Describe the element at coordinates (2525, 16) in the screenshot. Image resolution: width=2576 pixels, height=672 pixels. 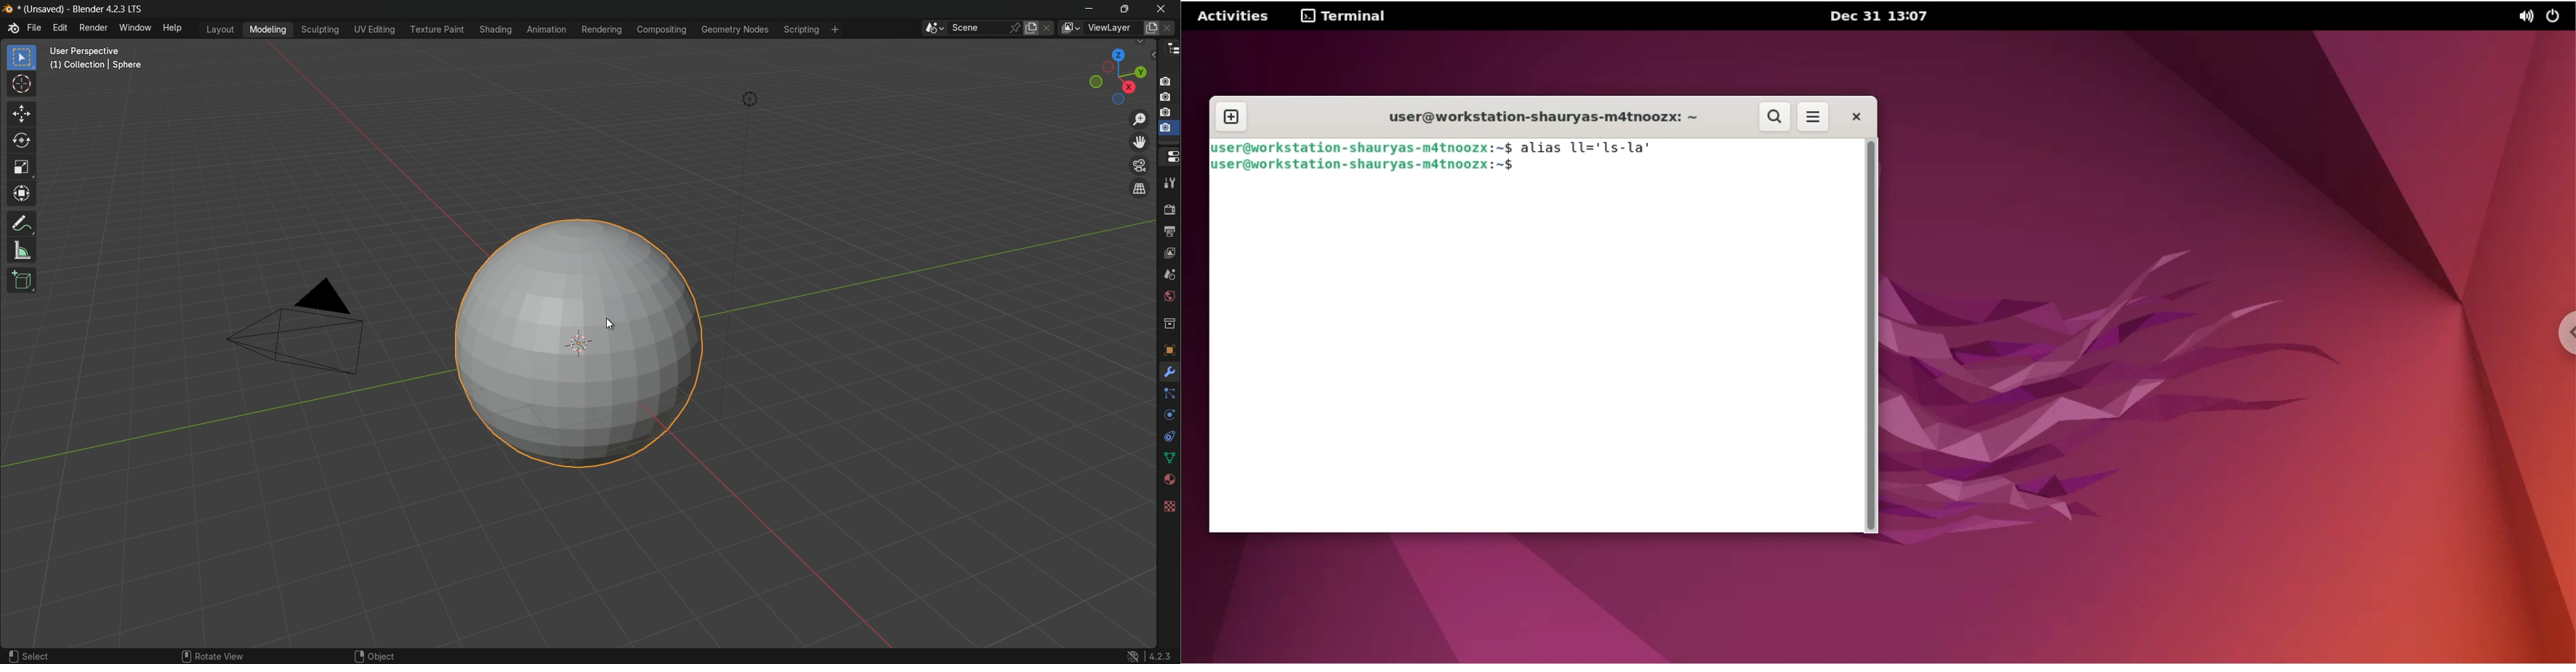
I see `sound options` at that location.